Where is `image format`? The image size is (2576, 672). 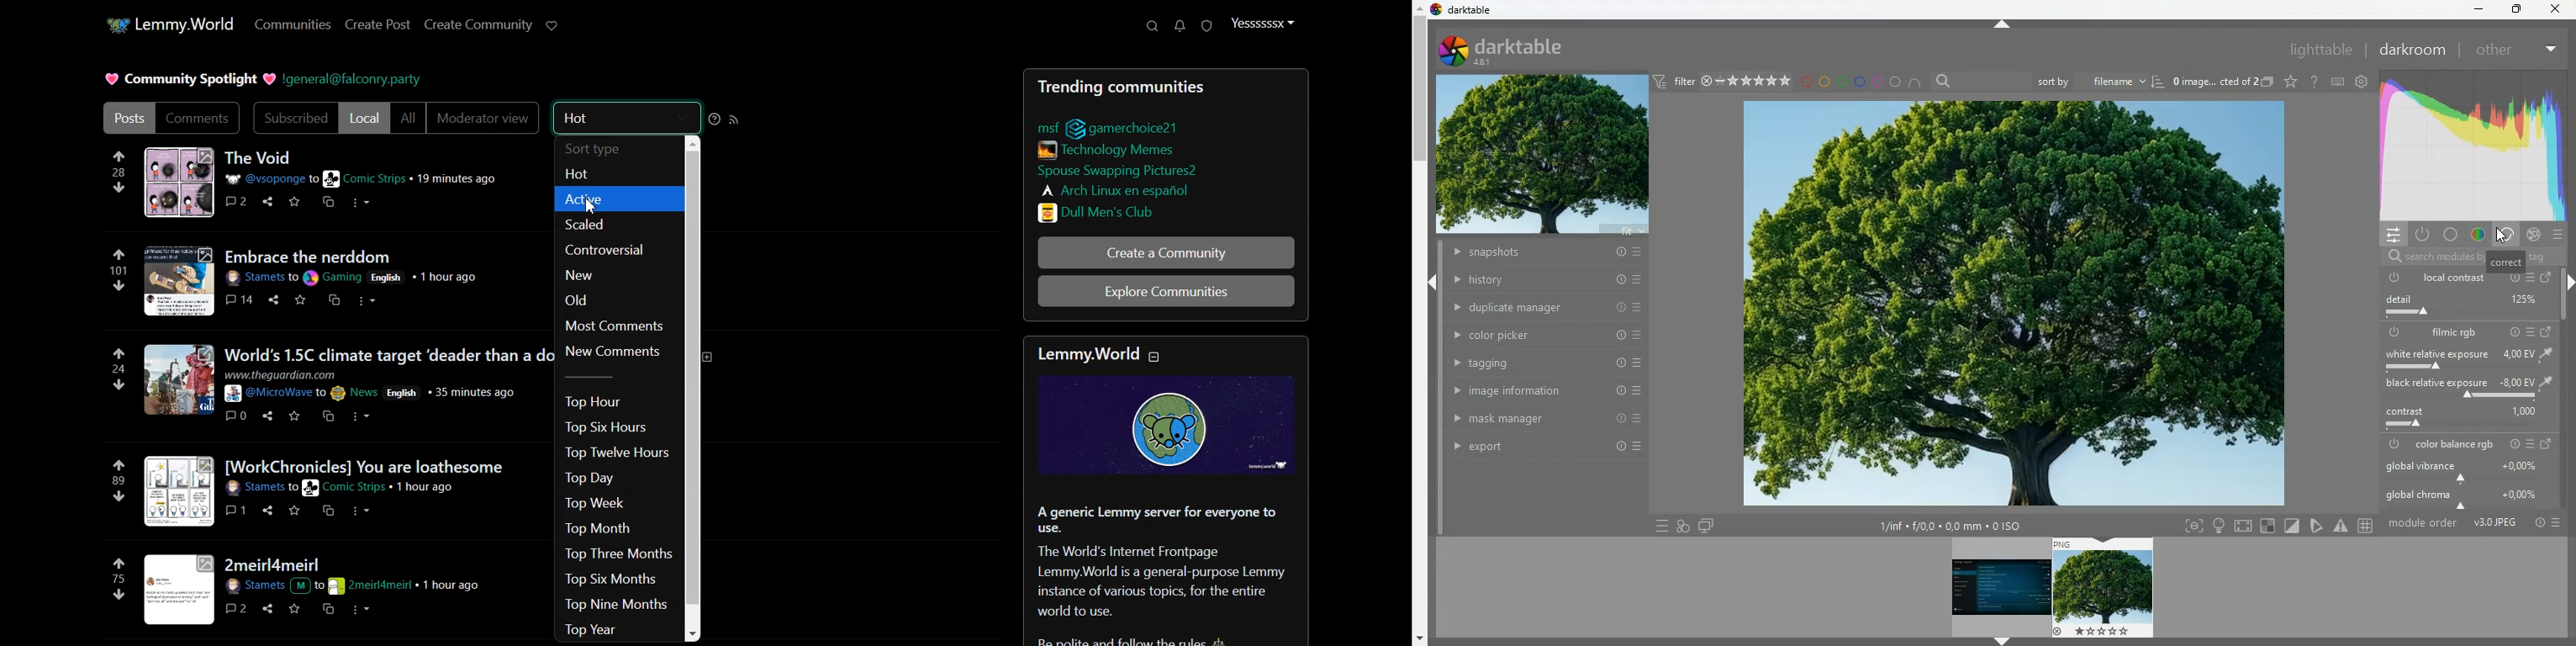
image format is located at coordinates (2494, 523).